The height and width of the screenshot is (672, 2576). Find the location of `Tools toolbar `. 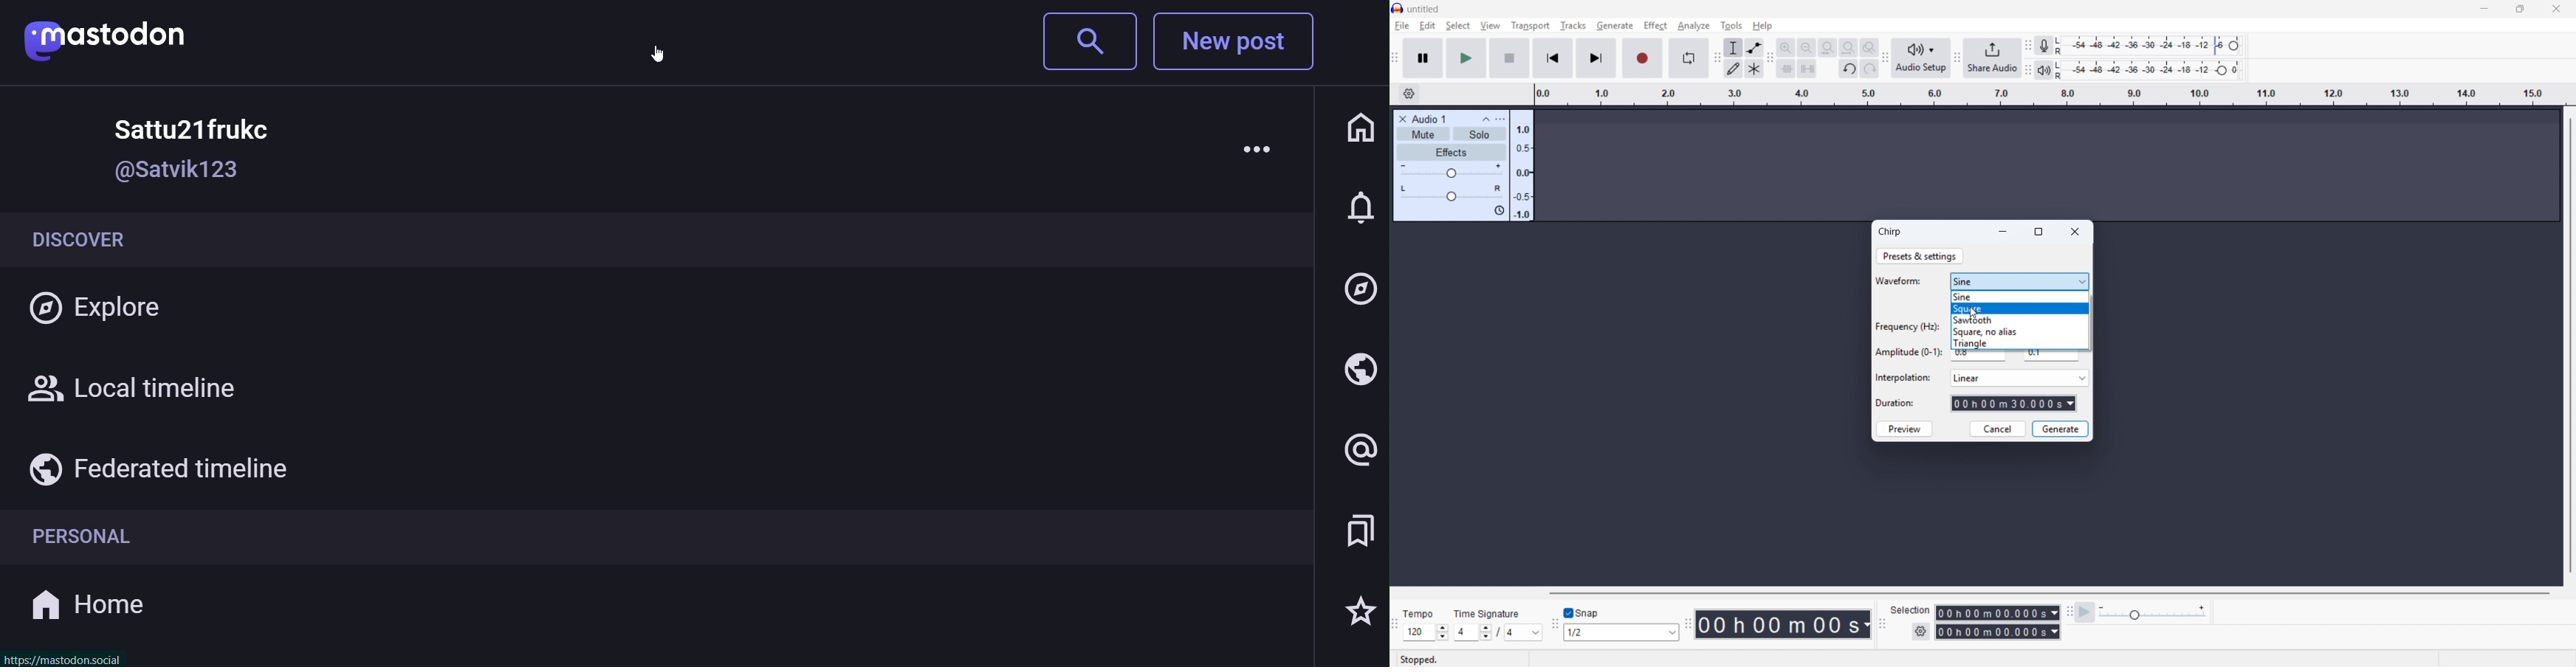

Tools toolbar  is located at coordinates (1716, 59).